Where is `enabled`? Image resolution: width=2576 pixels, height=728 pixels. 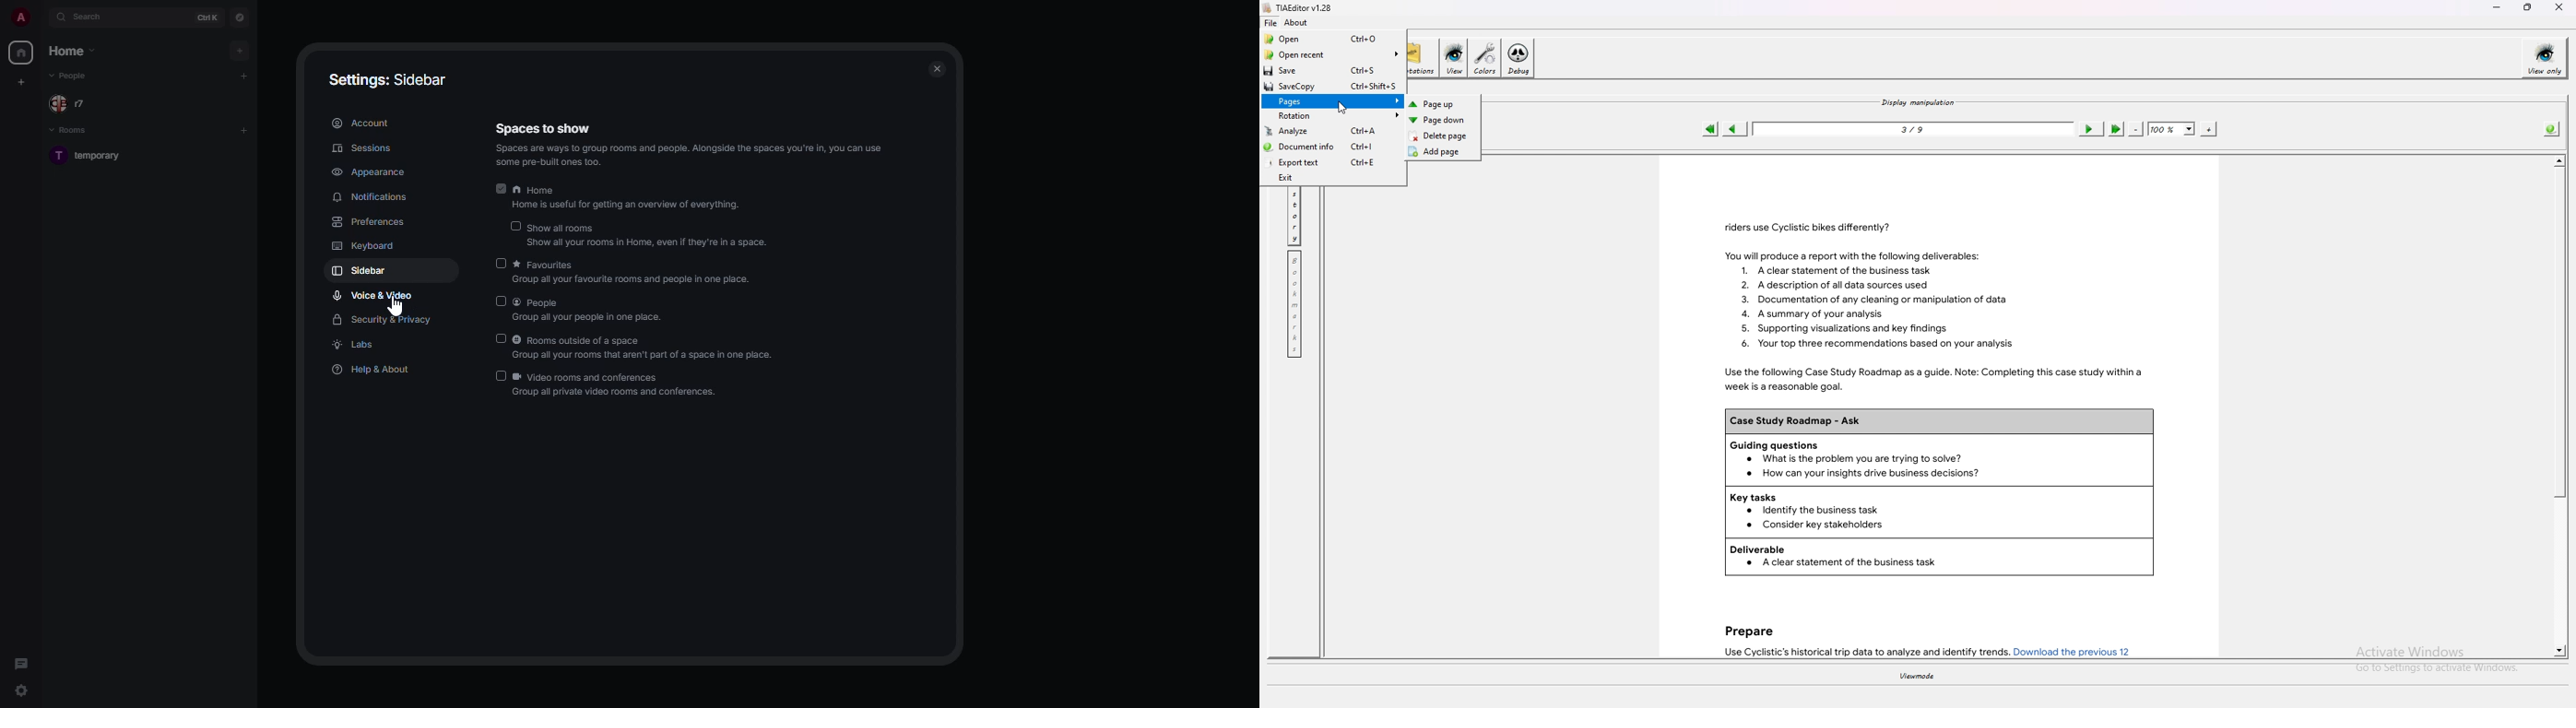
enabled is located at coordinates (501, 189).